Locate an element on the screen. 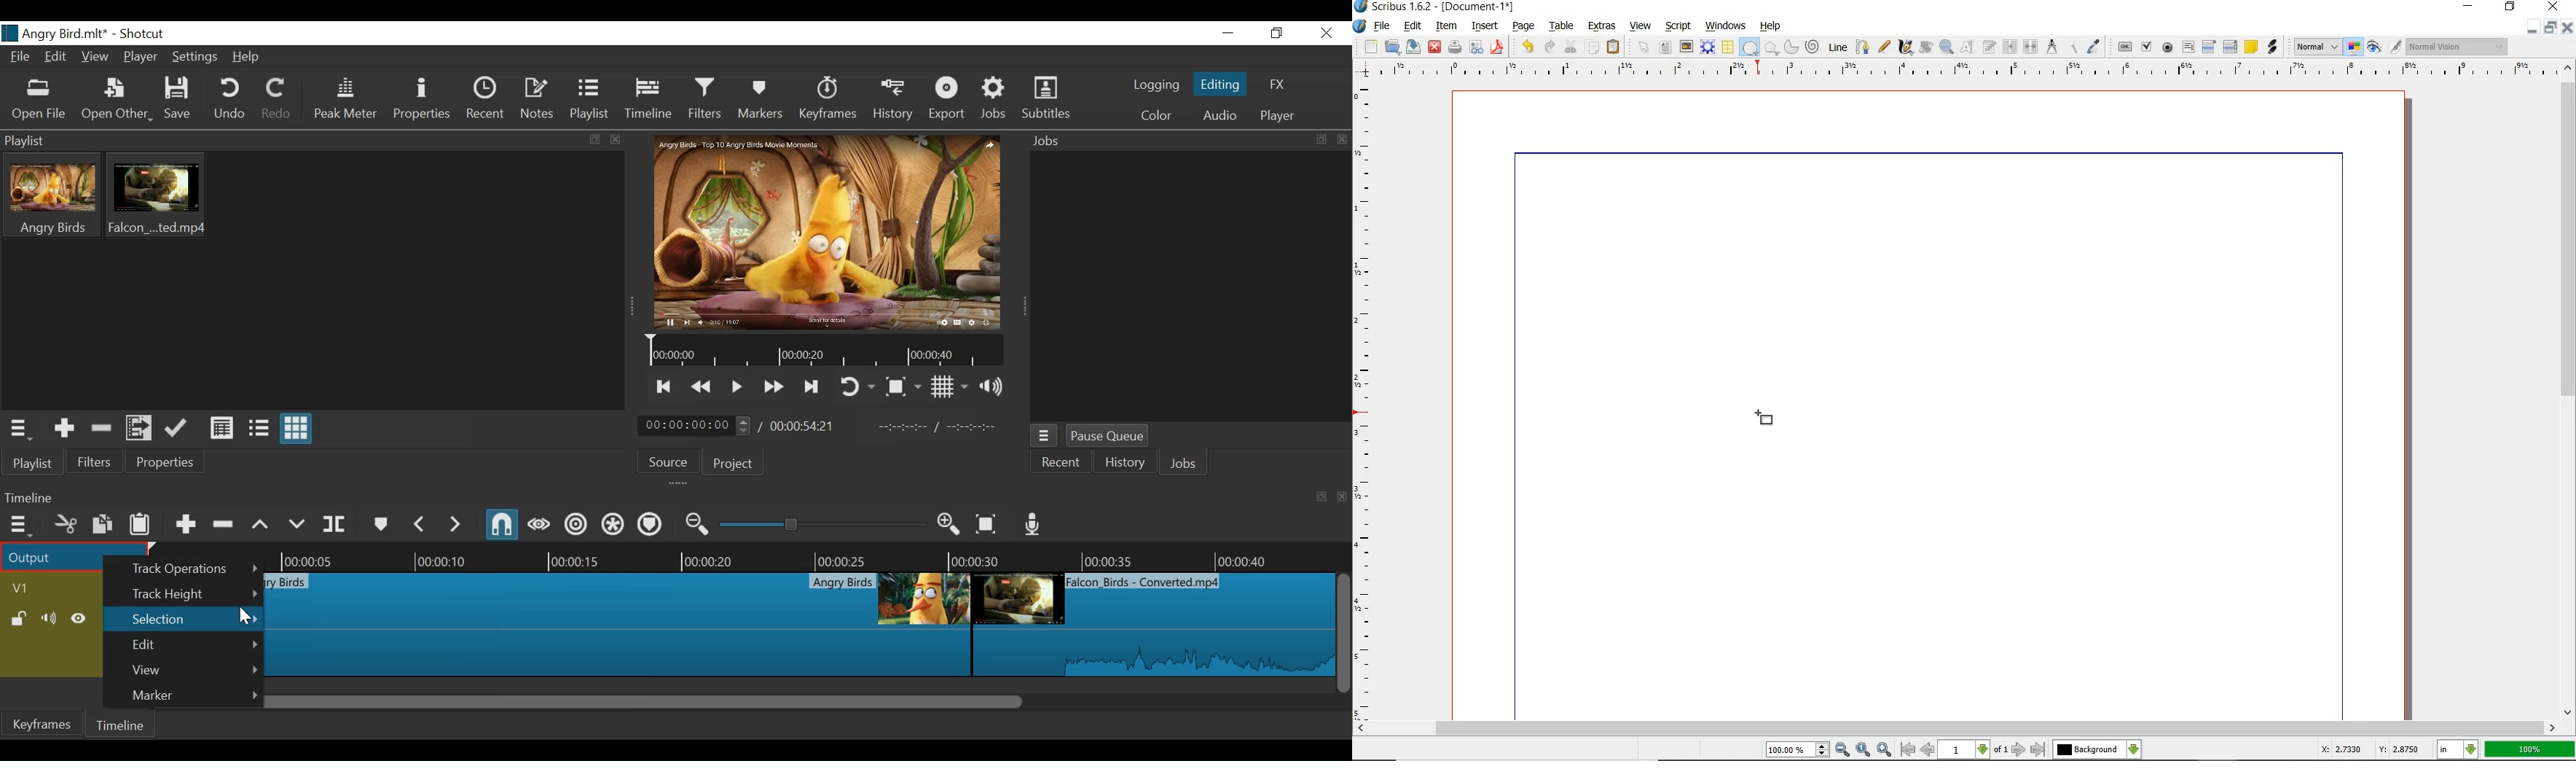  CUT is located at coordinates (1571, 46).